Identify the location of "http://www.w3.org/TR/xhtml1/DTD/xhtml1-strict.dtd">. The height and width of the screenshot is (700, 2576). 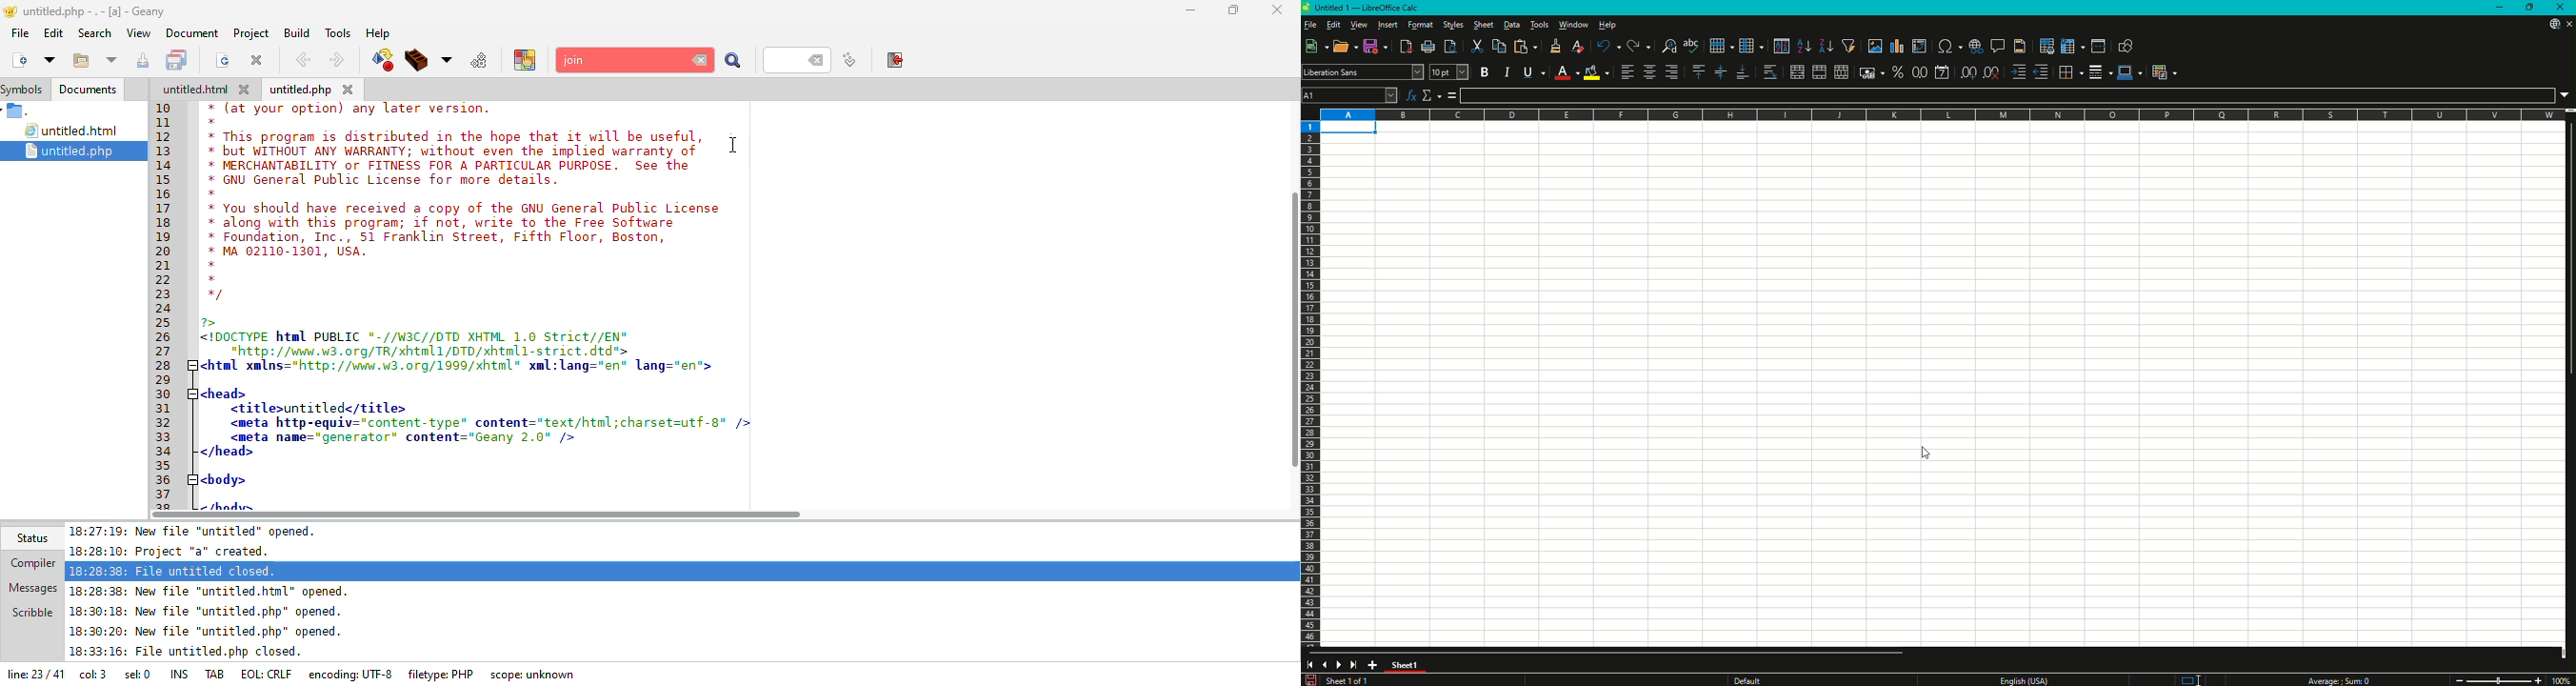
(416, 351).